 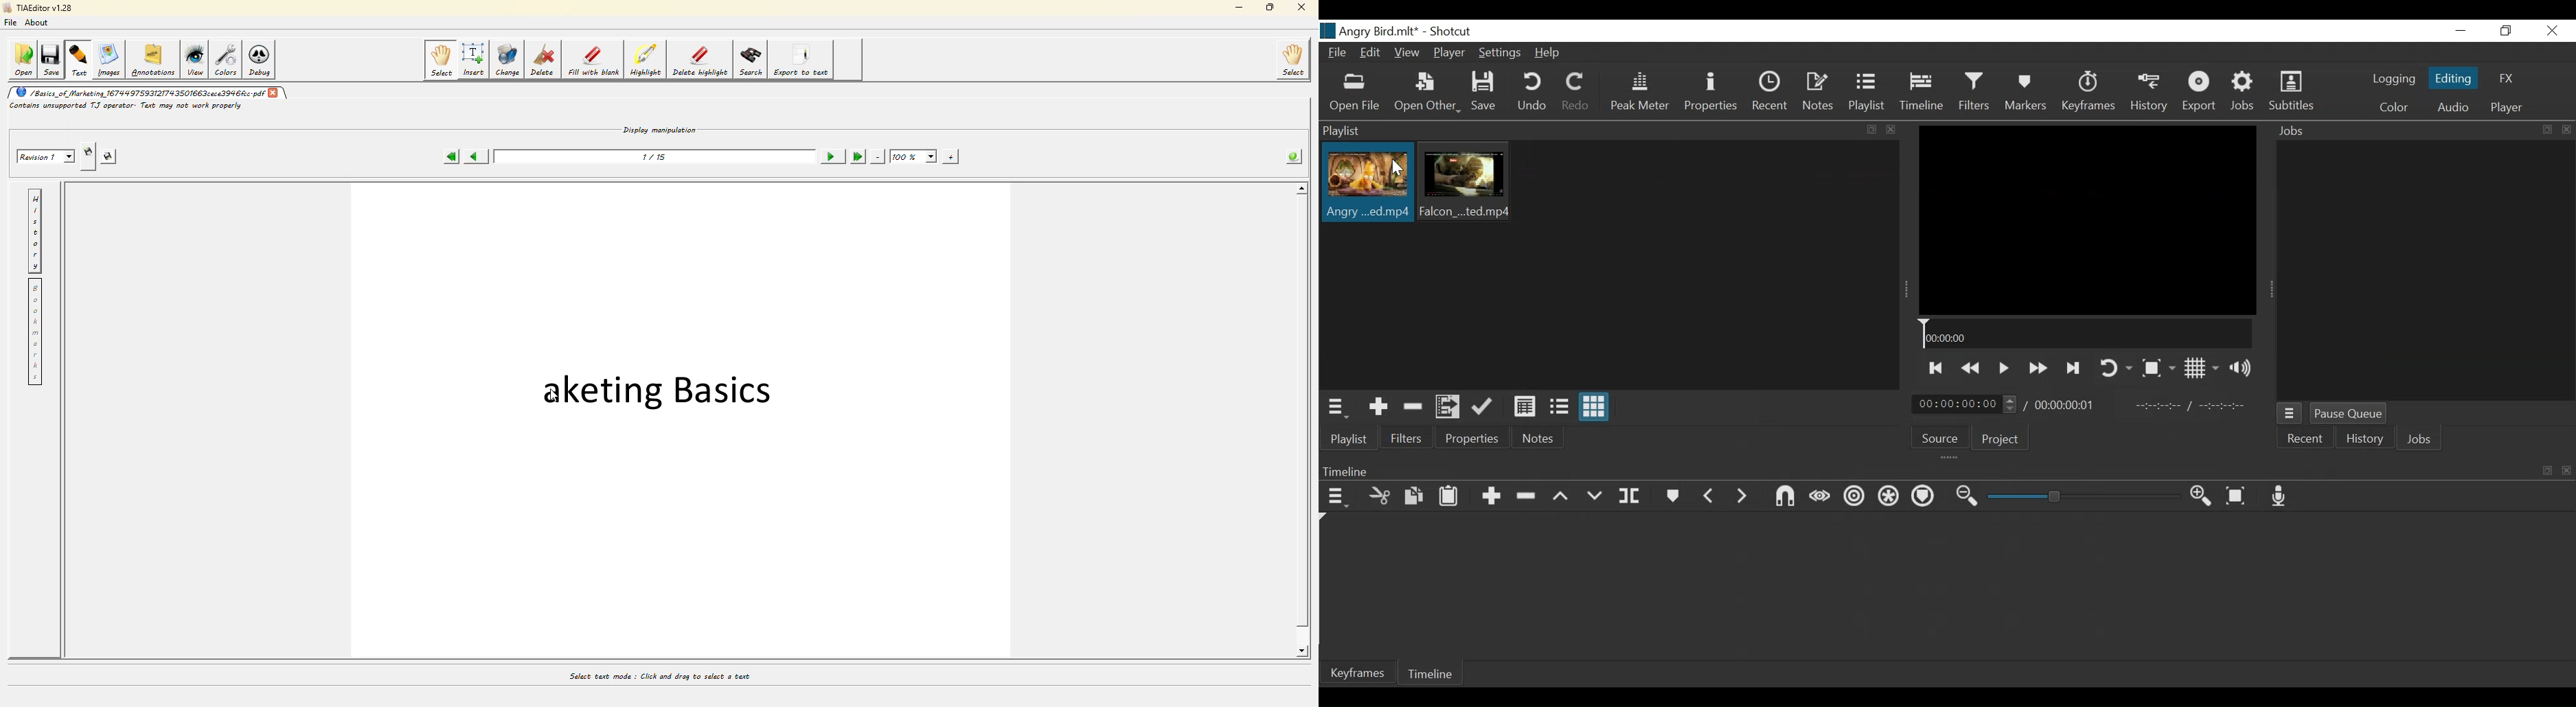 What do you see at coordinates (2291, 414) in the screenshot?
I see `Jobs Menu` at bounding box center [2291, 414].